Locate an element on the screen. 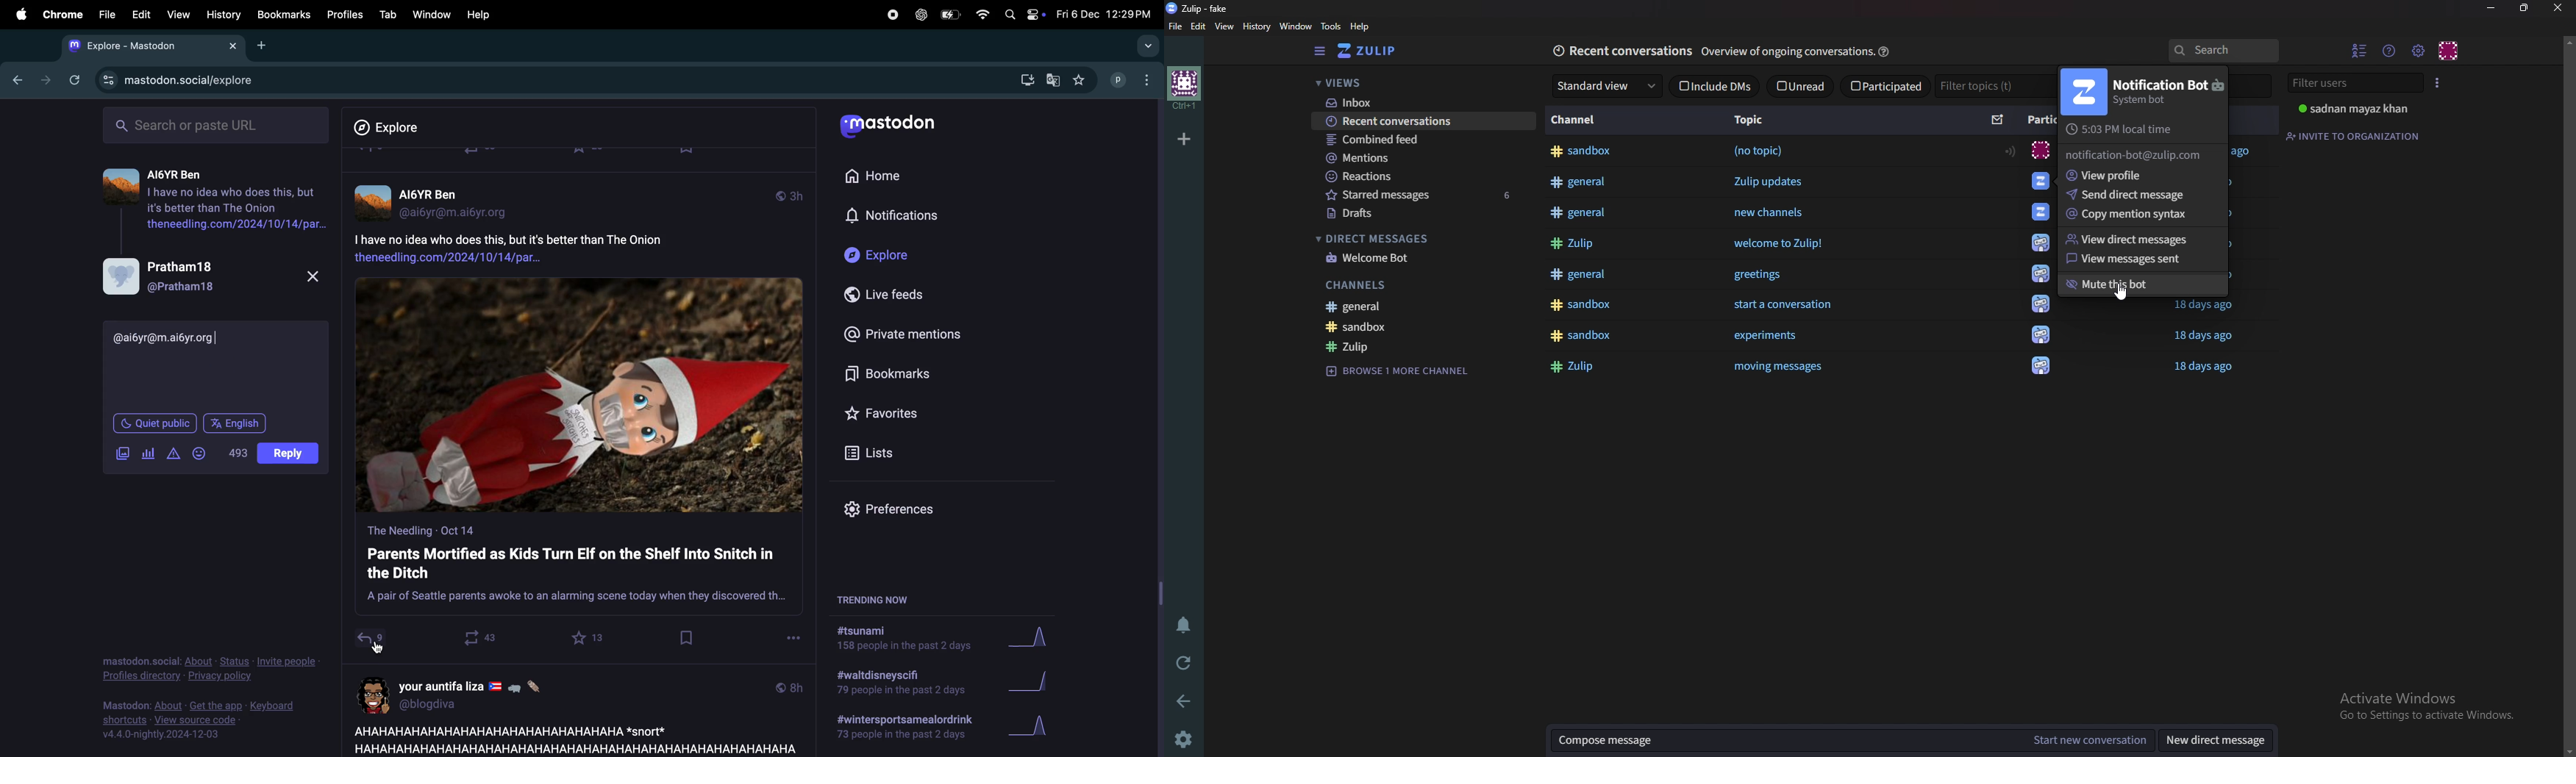 The height and width of the screenshot is (784, 2576). #general is located at coordinates (1583, 212).